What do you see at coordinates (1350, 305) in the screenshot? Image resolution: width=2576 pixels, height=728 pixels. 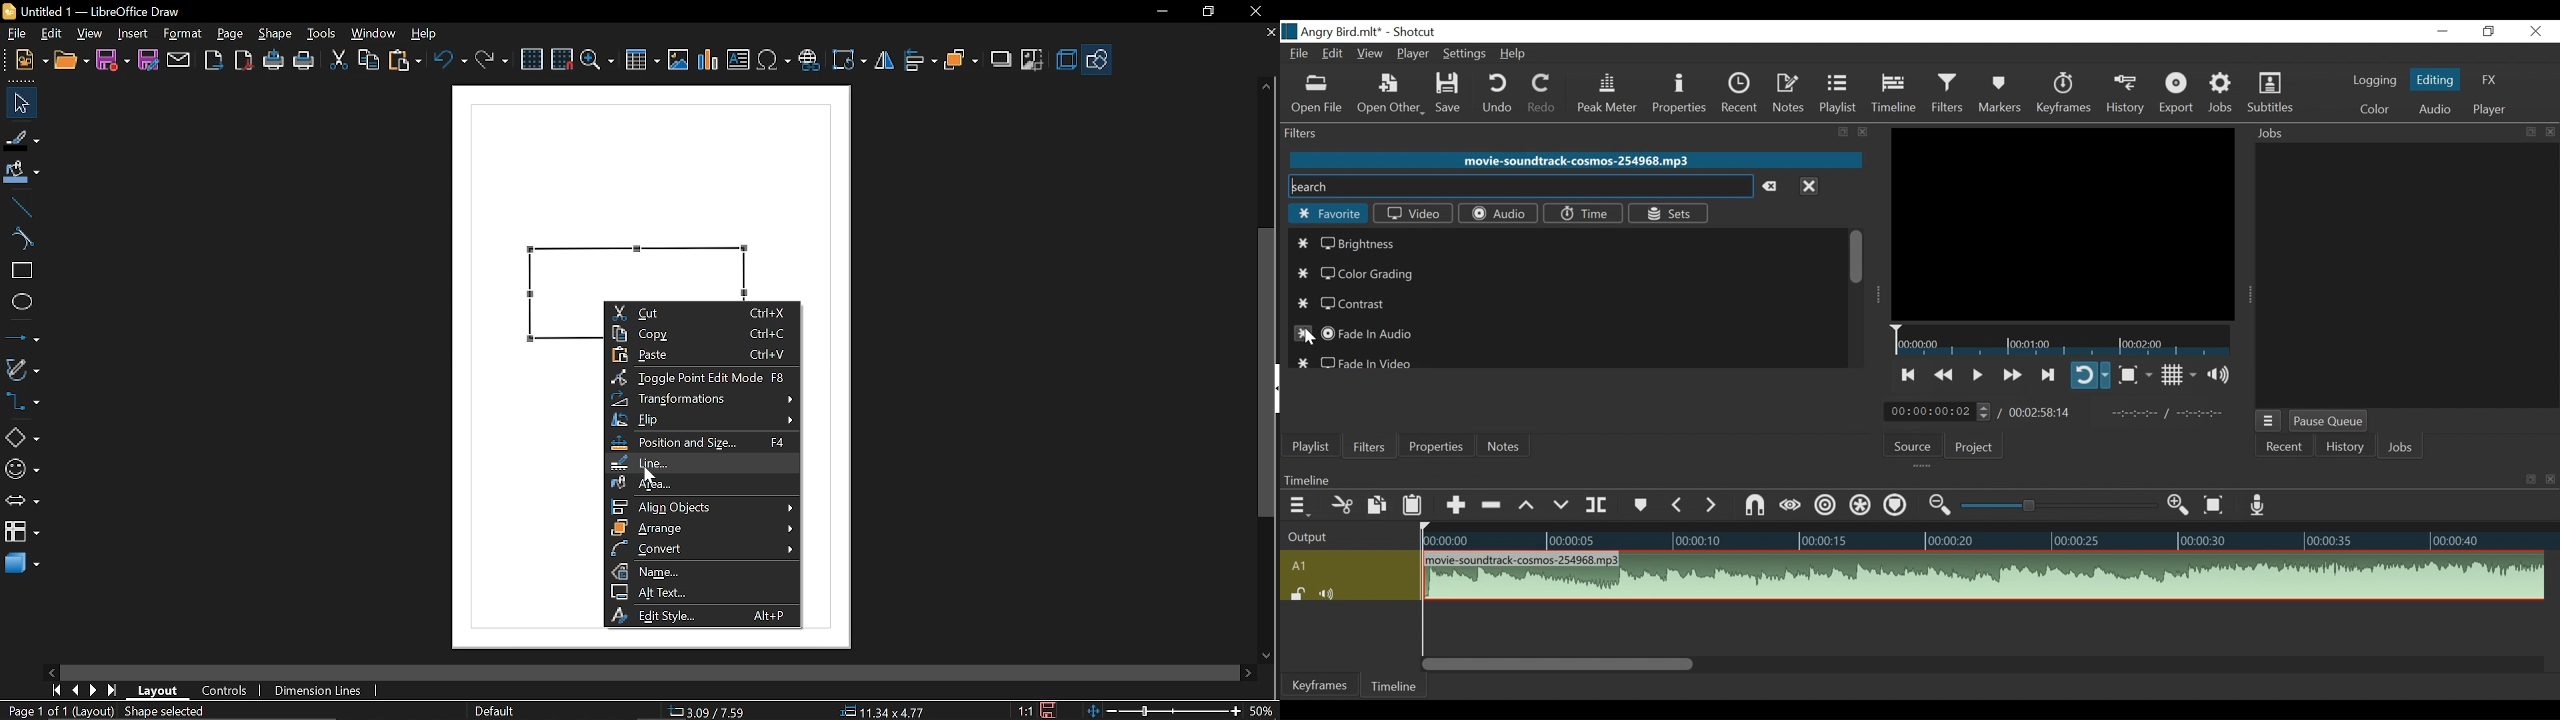 I see `Contrast` at bounding box center [1350, 305].